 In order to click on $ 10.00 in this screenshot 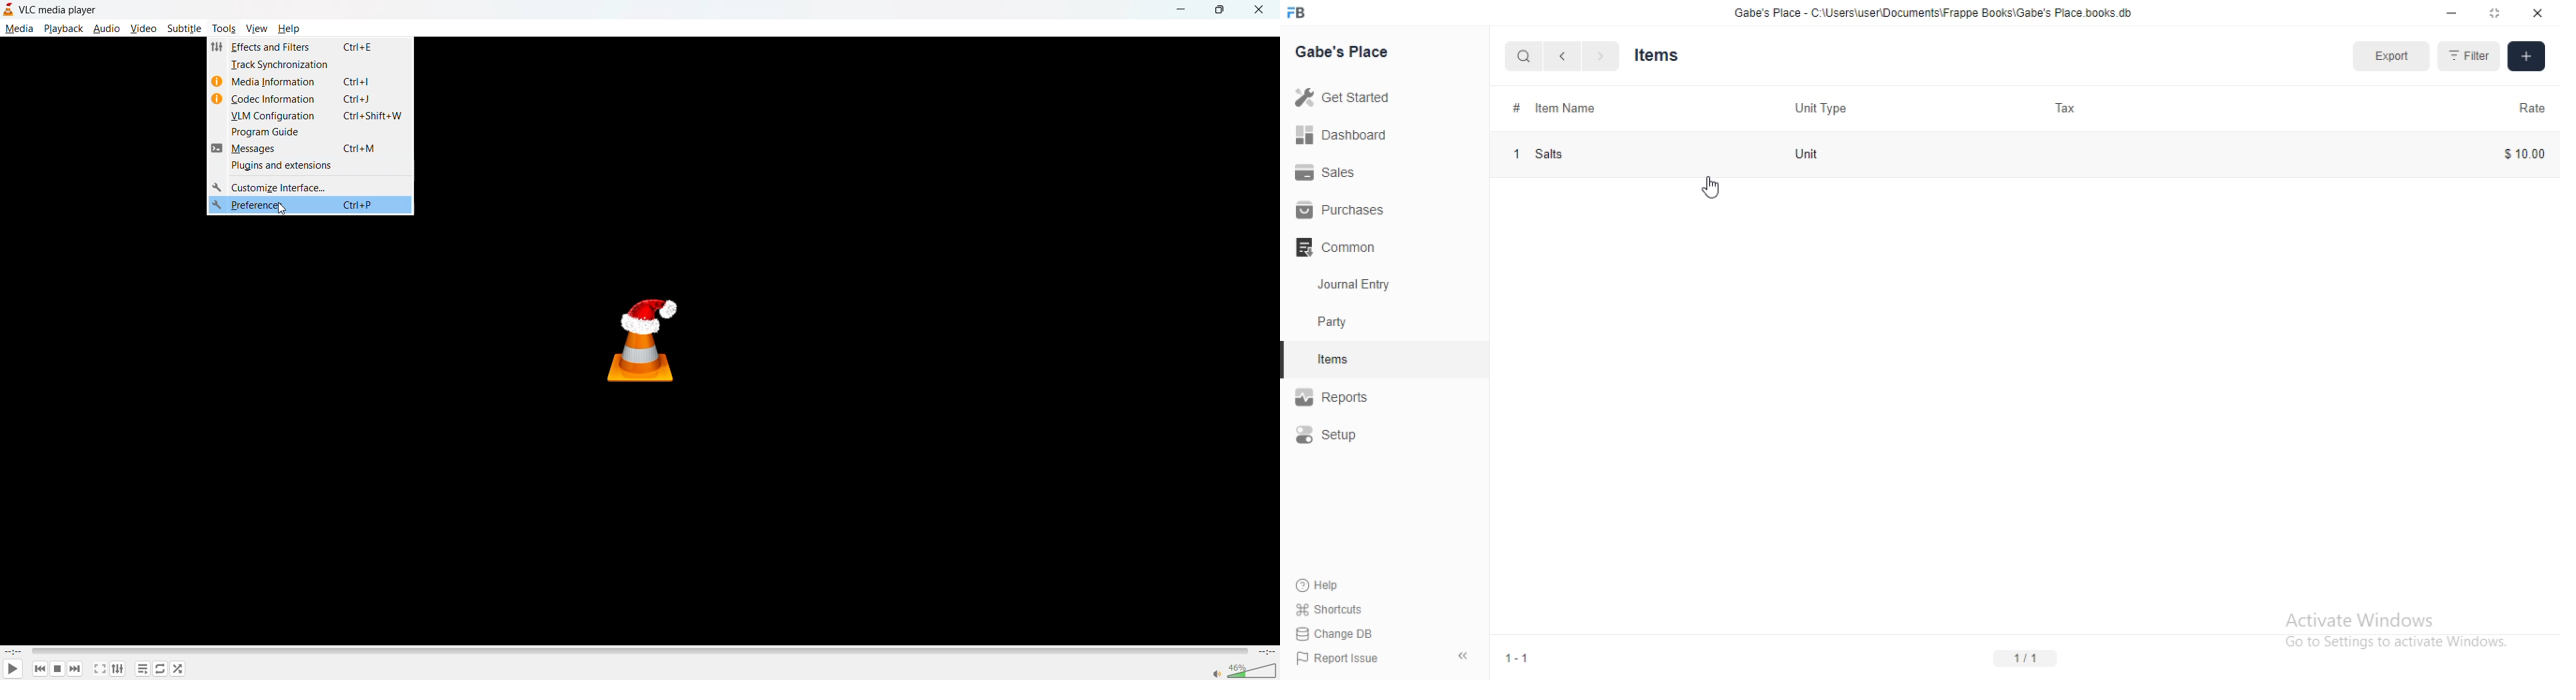, I will do `click(2517, 153)`.